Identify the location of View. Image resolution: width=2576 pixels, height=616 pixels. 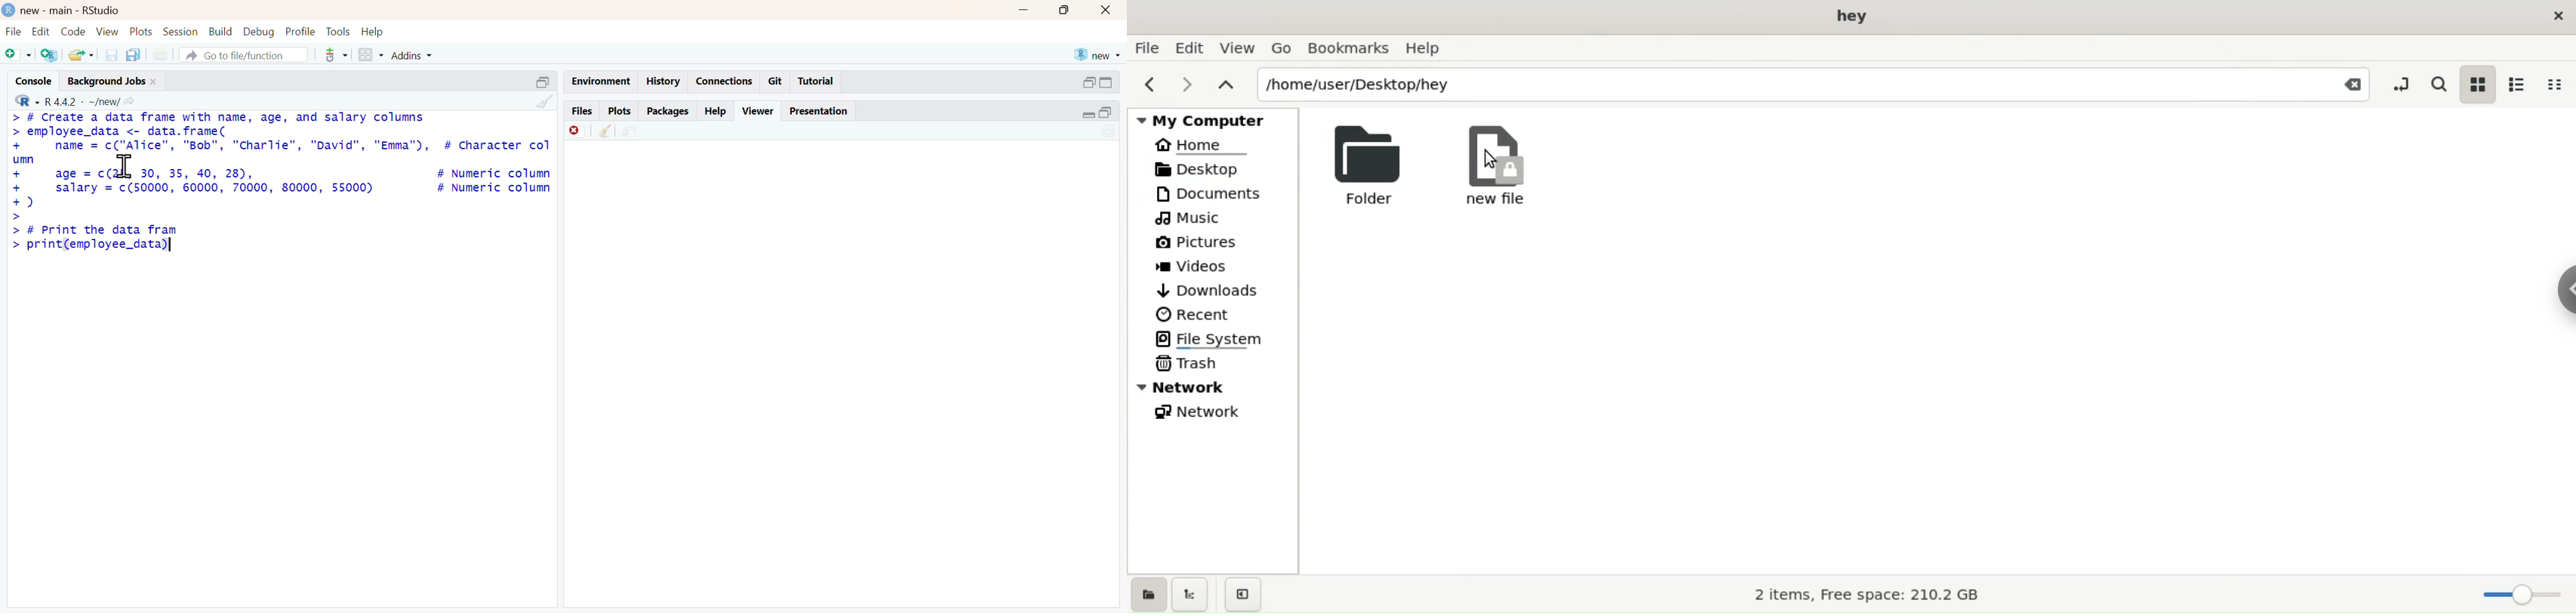
(104, 32).